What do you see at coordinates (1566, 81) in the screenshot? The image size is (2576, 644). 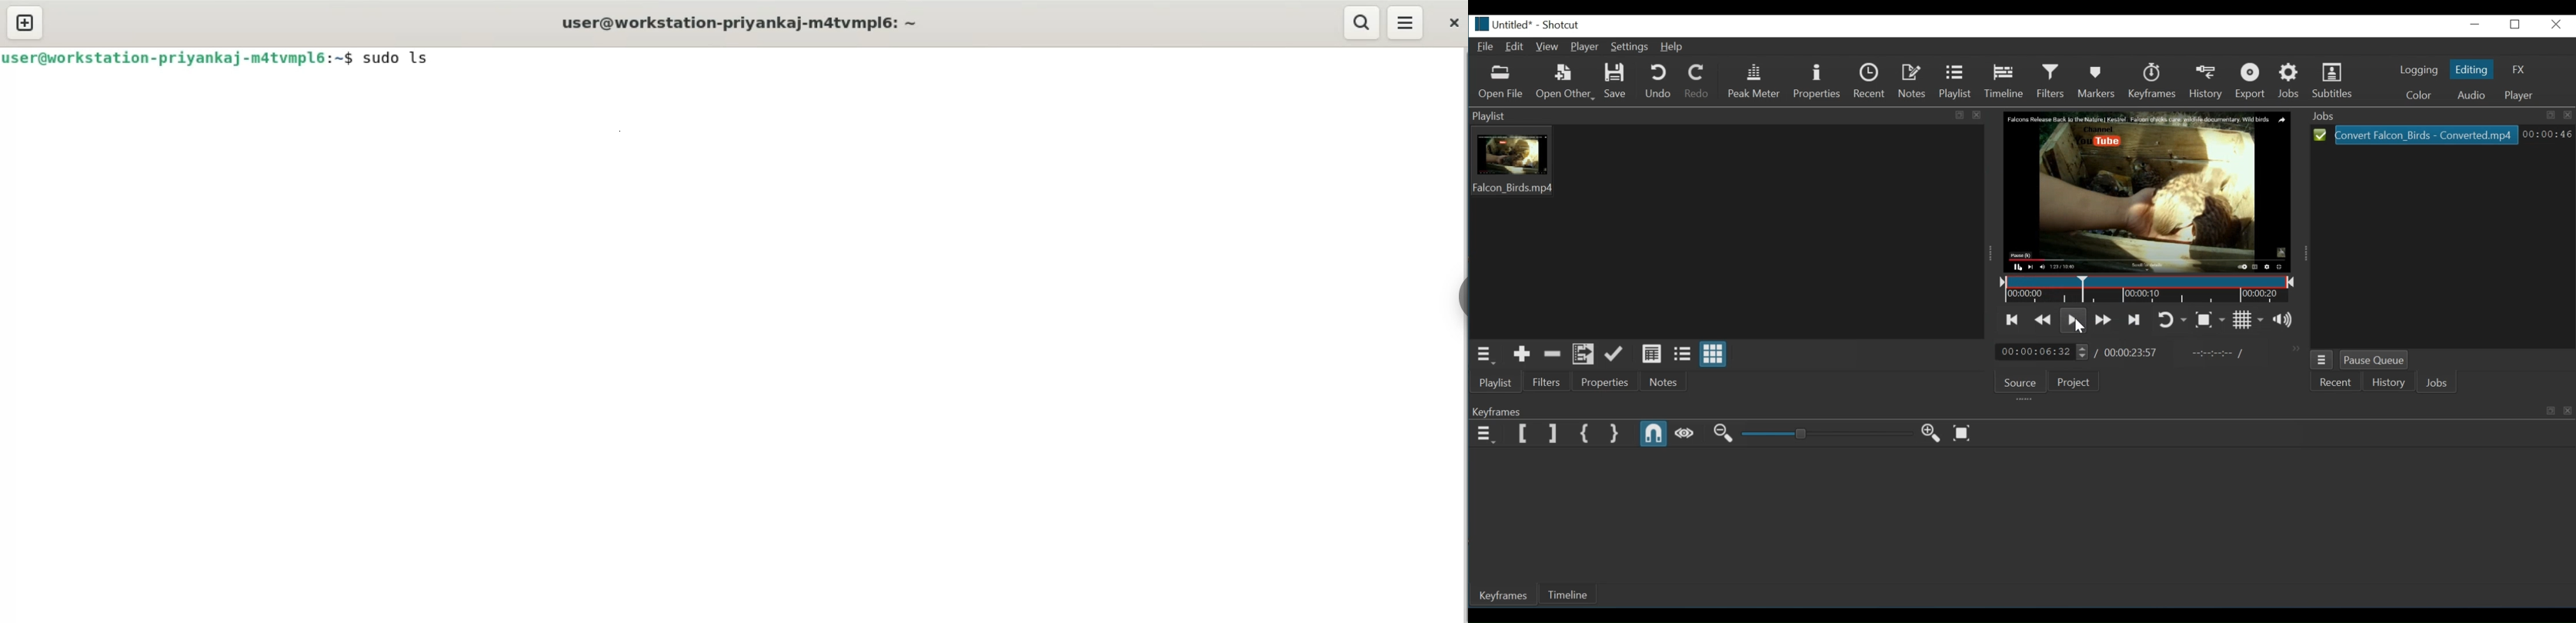 I see `Open Other` at bounding box center [1566, 81].